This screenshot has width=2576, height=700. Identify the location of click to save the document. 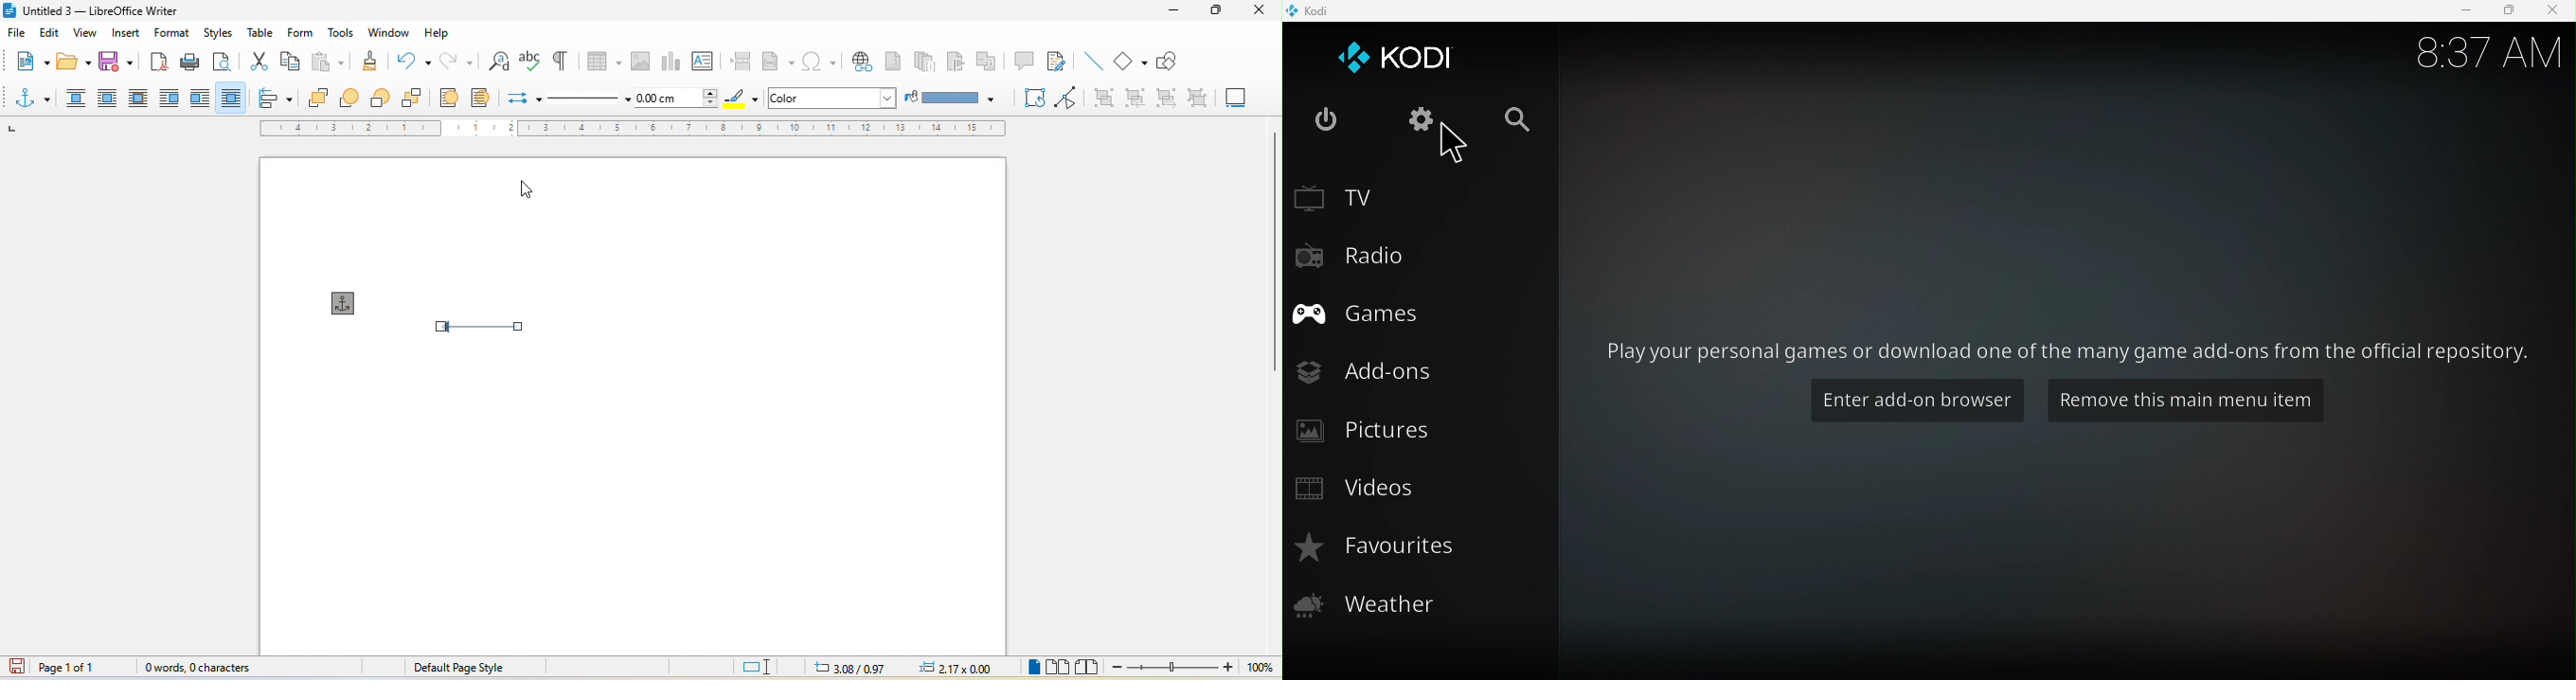
(18, 669).